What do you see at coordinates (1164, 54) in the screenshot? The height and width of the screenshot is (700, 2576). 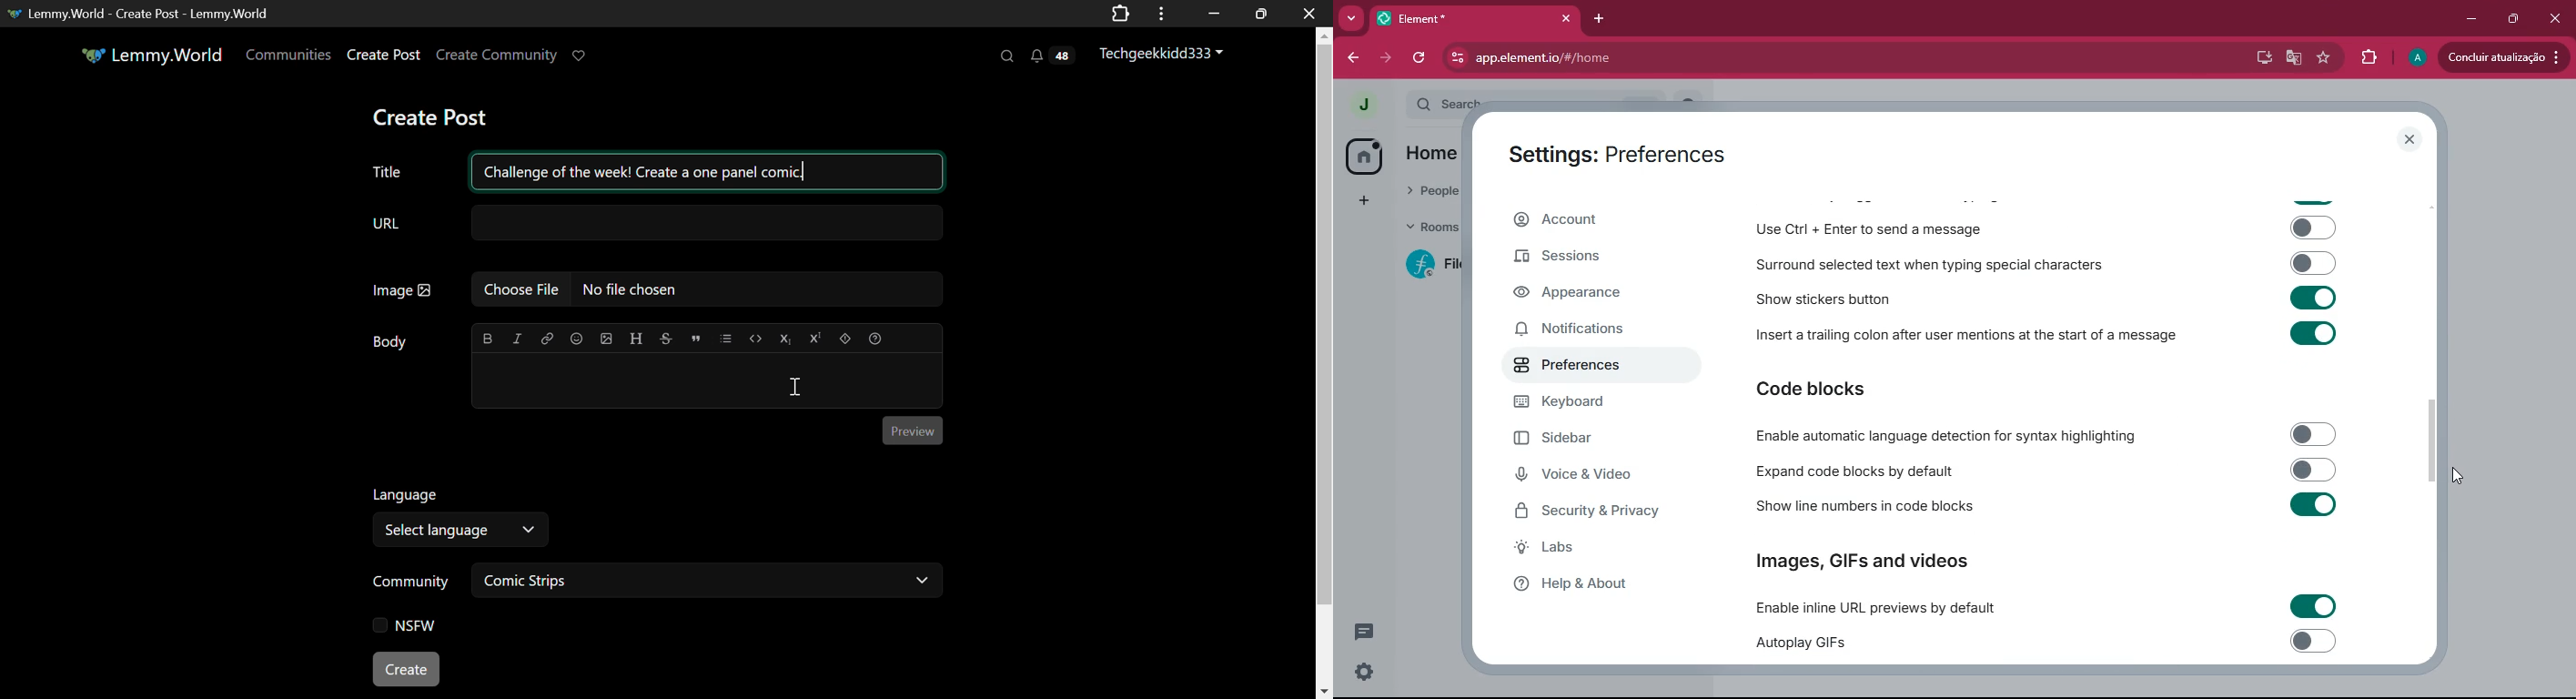 I see `Techgeekkidd333` at bounding box center [1164, 54].